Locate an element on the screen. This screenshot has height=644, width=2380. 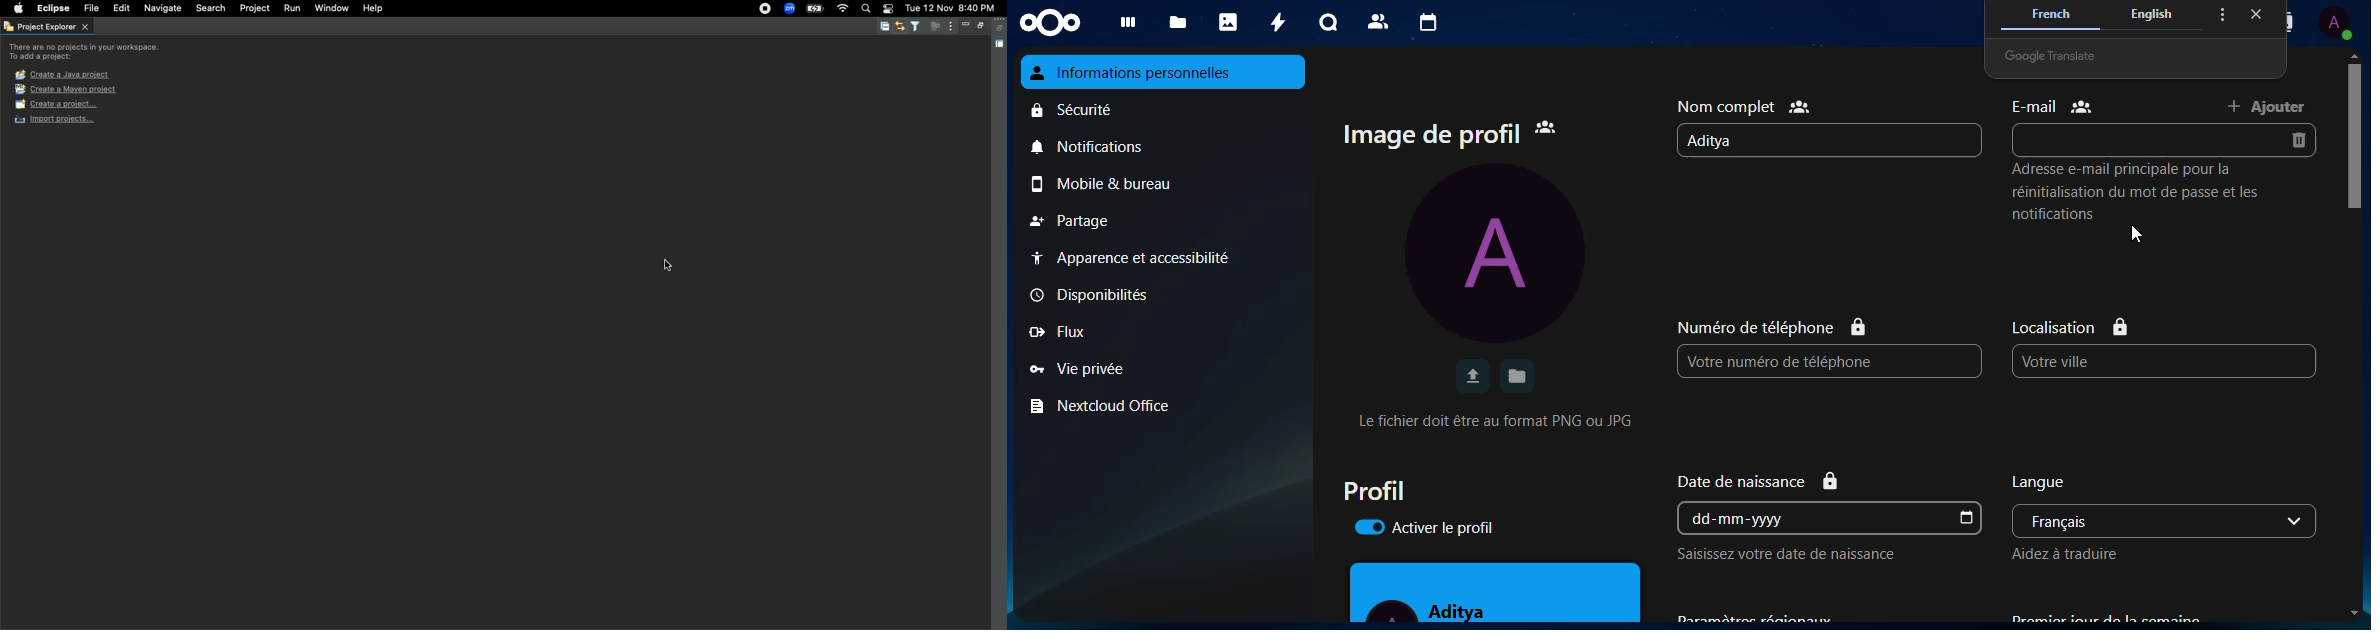
cursor  is located at coordinates (667, 265).